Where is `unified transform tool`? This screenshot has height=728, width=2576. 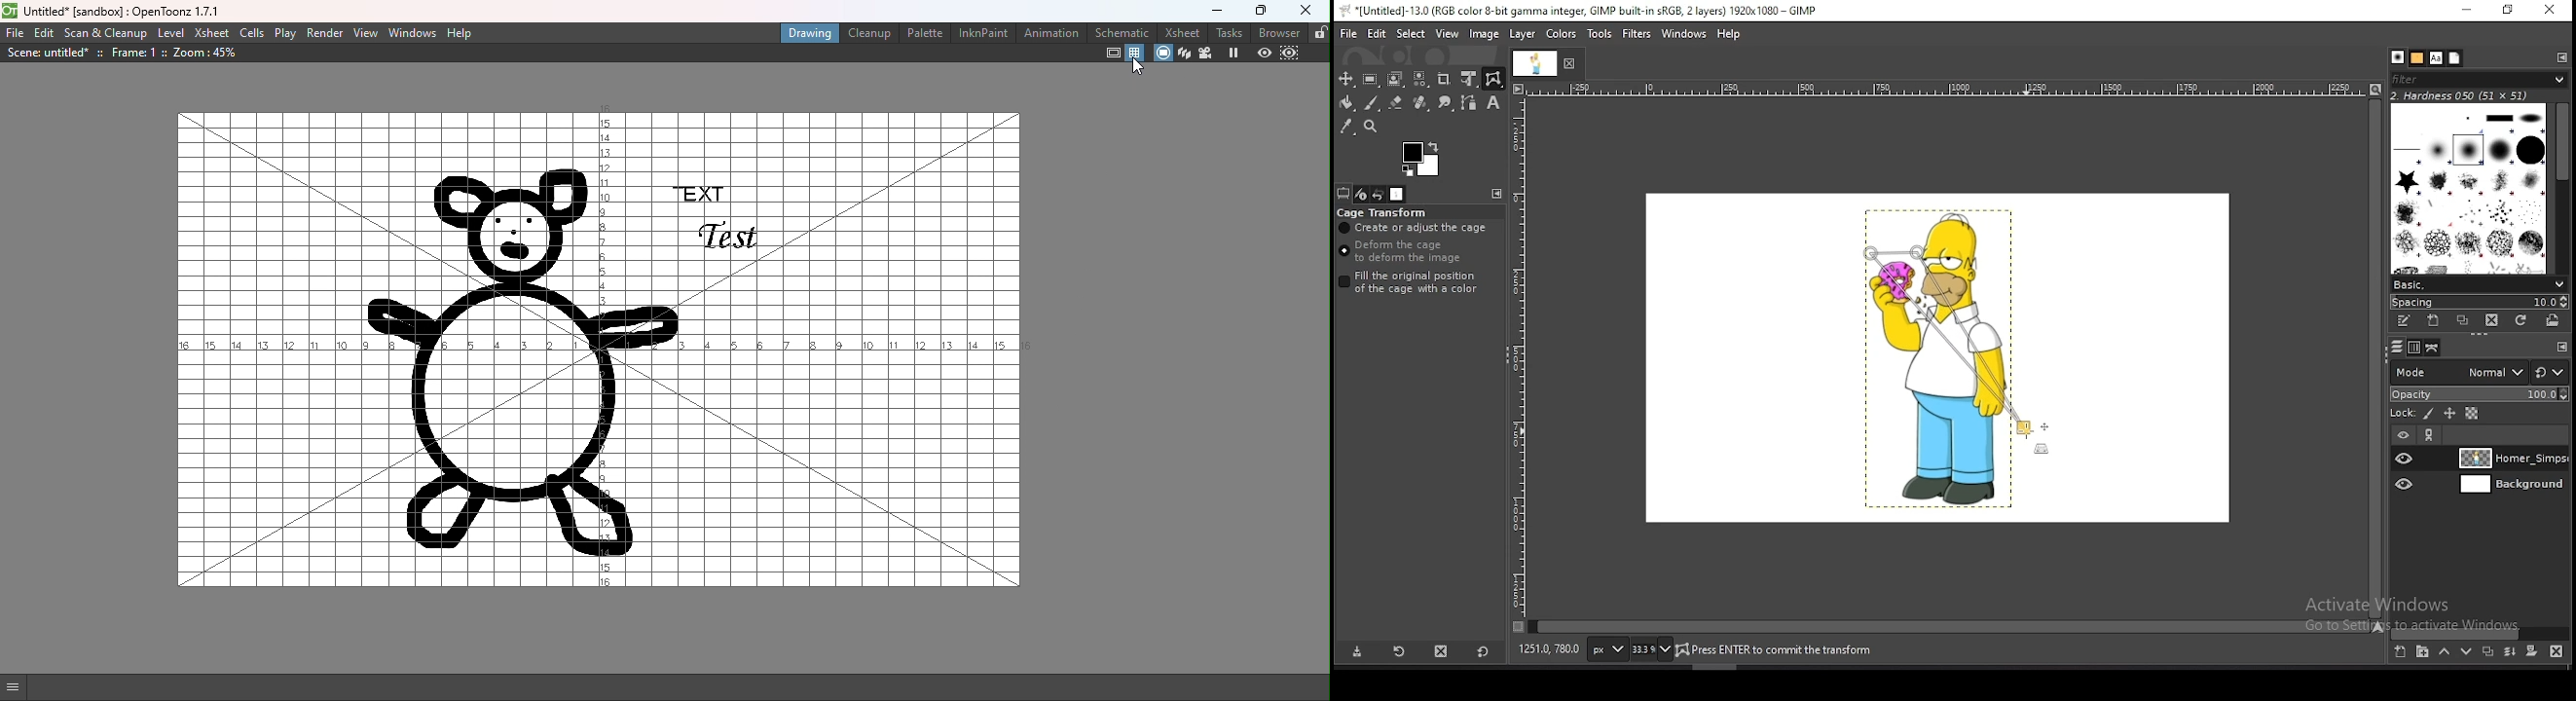
unified transform tool is located at coordinates (1469, 79).